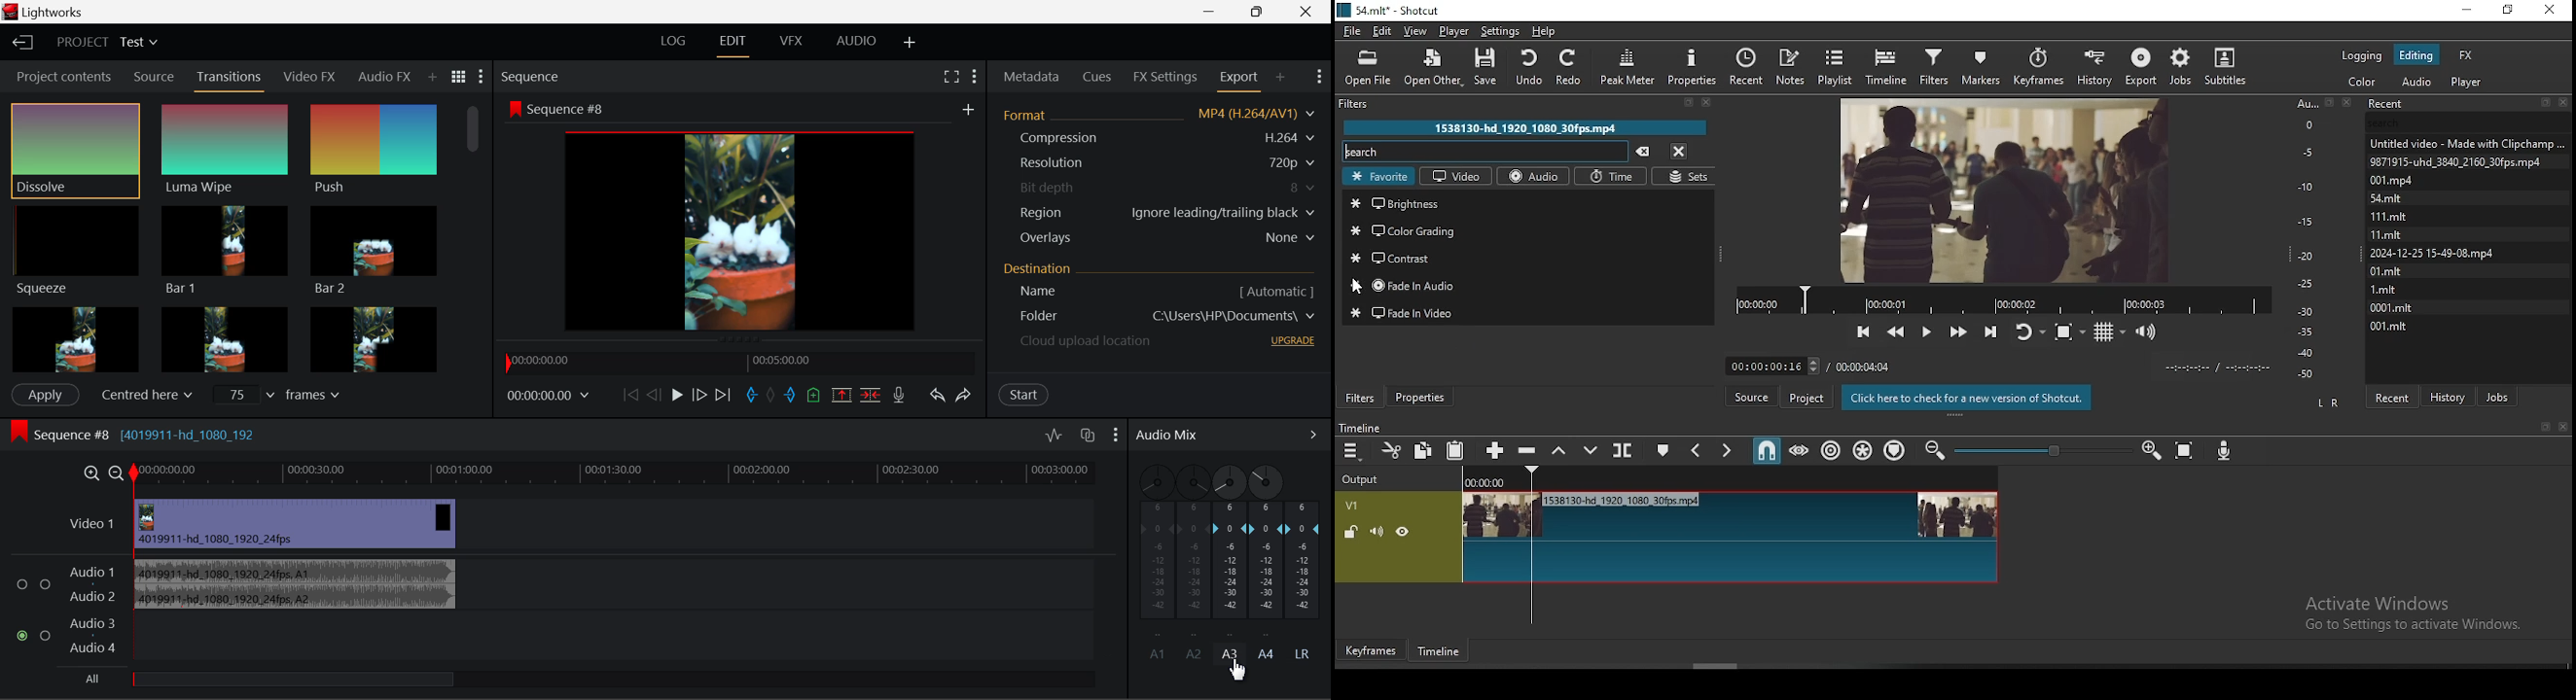 This screenshot has height=700, width=2576. What do you see at coordinates (75, 149) in the screenshot?
I see `Dissolve` at bounding box center [75, 149].